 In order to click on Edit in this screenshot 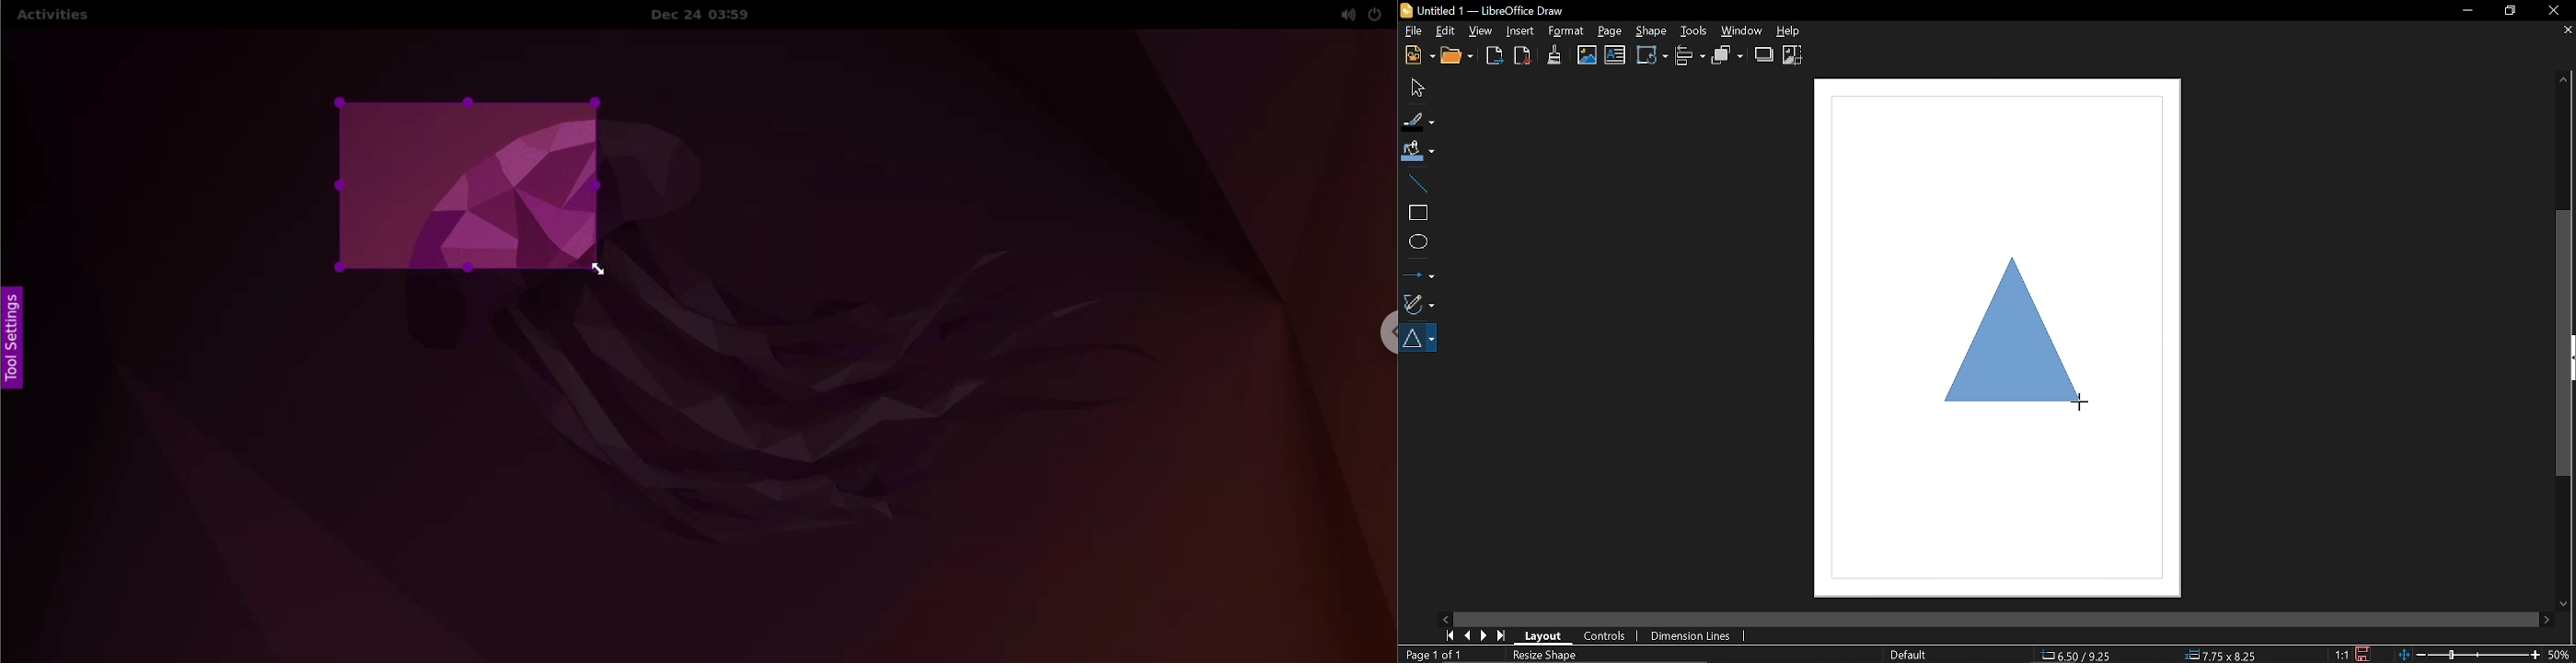, I will do `click(1445, 32)`.